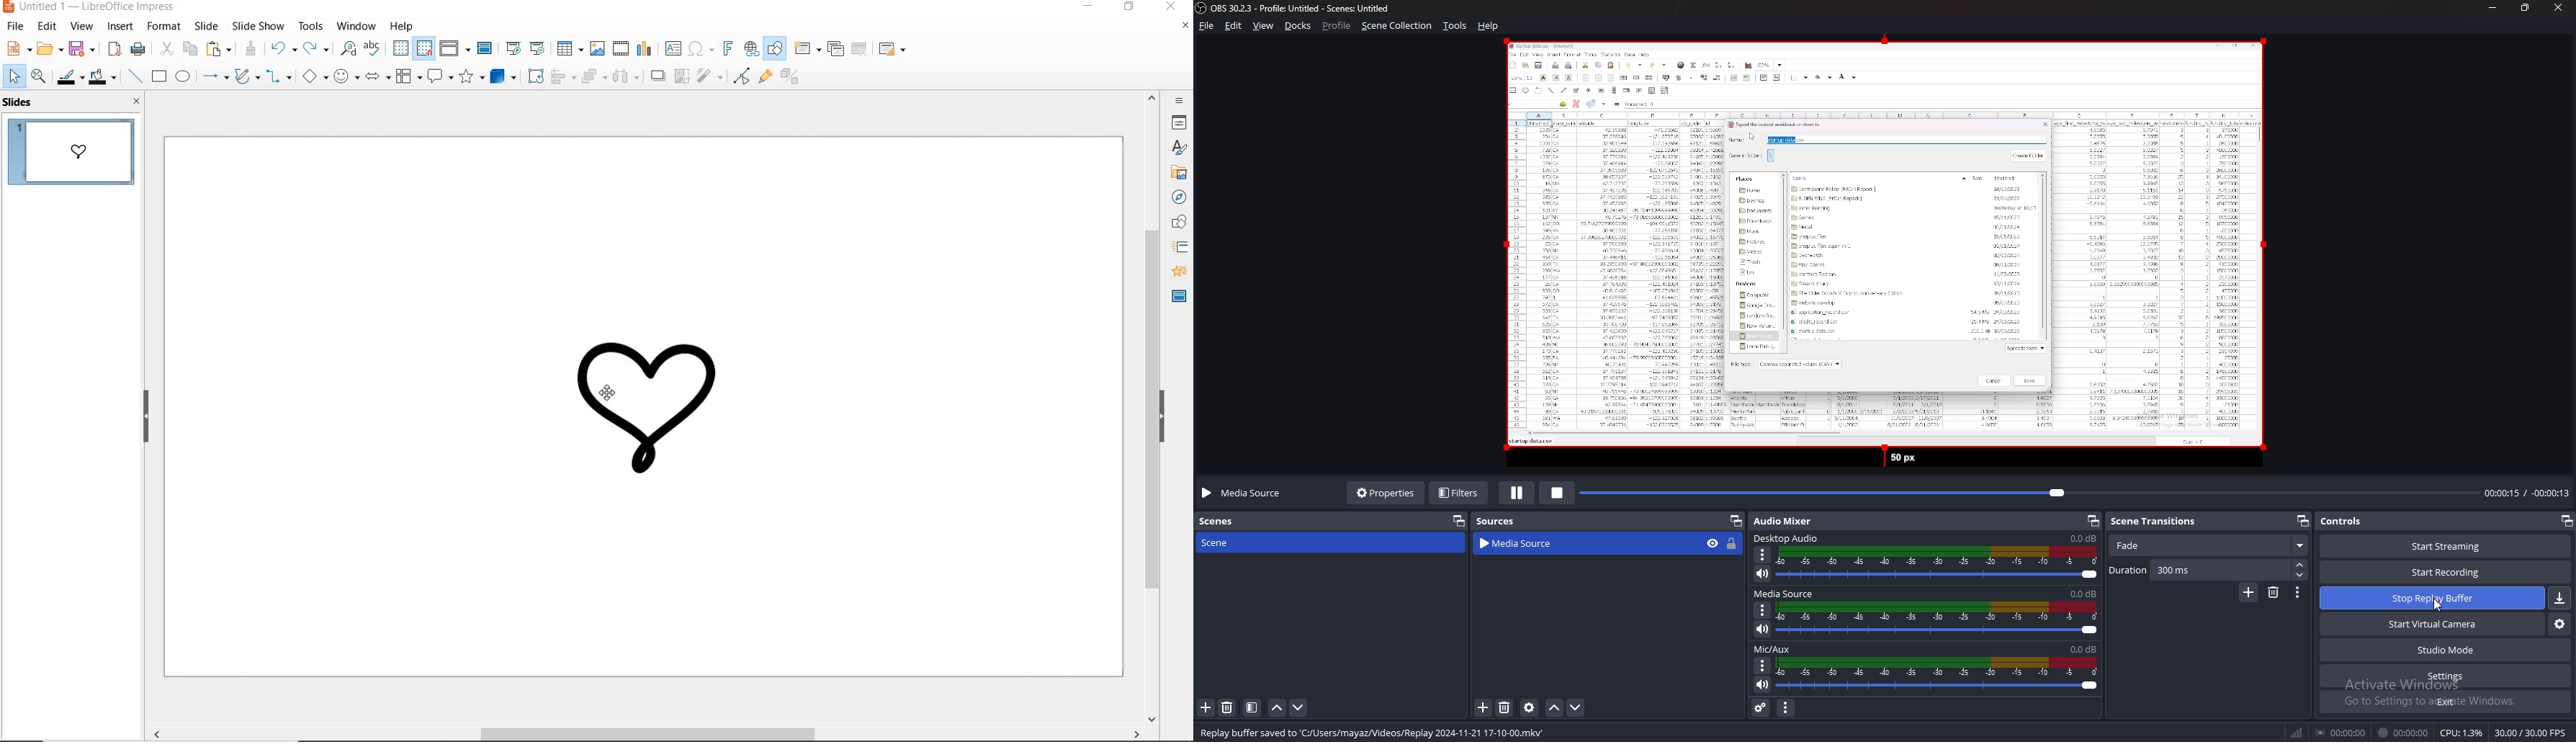 The height and width of the screenshot is (756, 2576). I want to click on desktop audio adjust, so click(1938, 563).